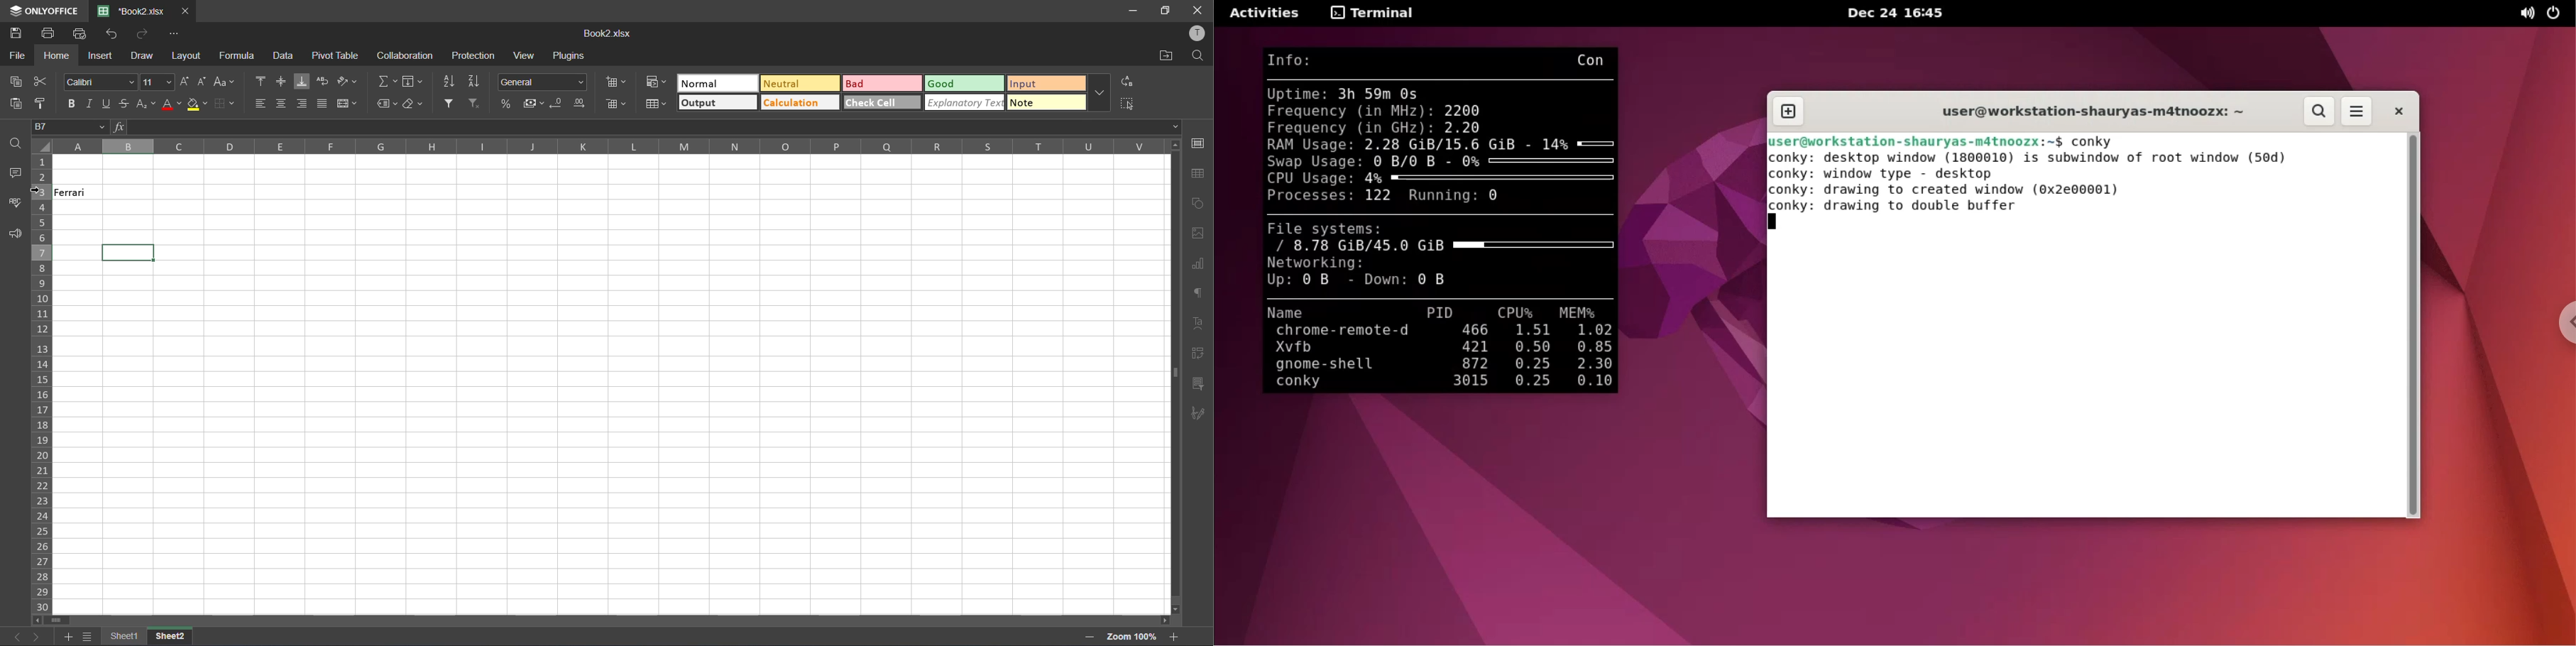 Image resolution: width=2576 pixels, height=672 pixels. I want to click on find, so click(15, 143).